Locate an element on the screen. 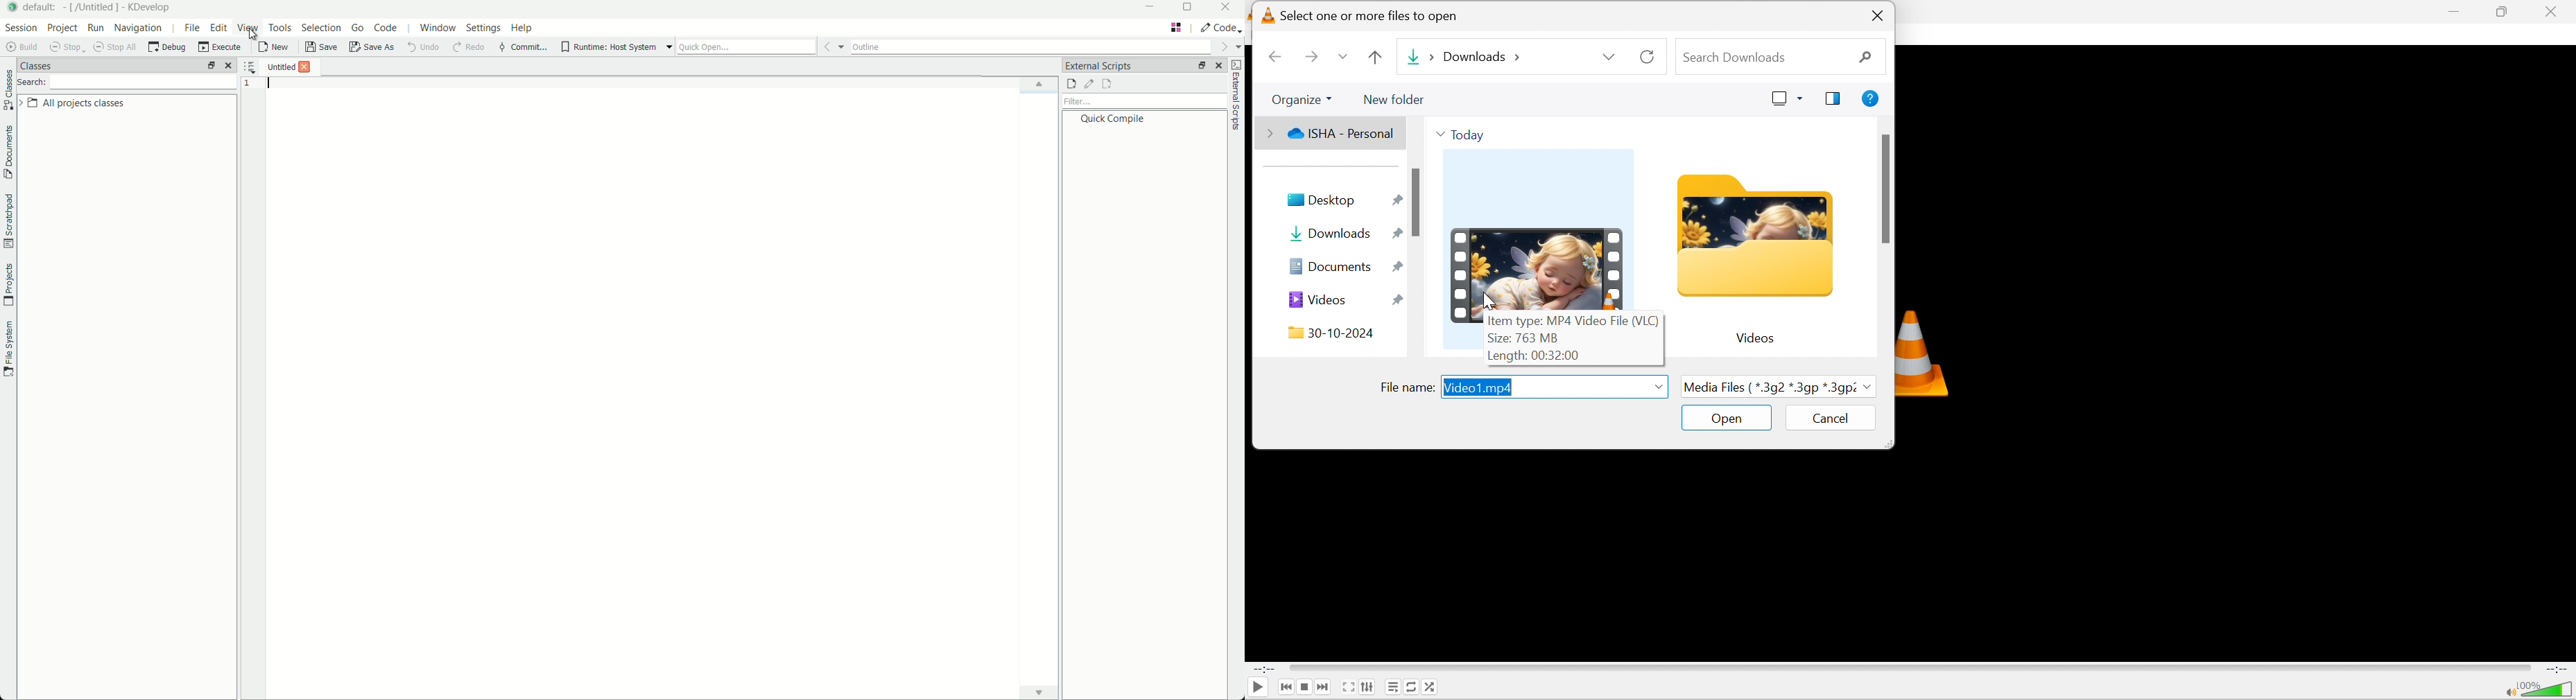  Pin is located at coordinates (1399, 265).